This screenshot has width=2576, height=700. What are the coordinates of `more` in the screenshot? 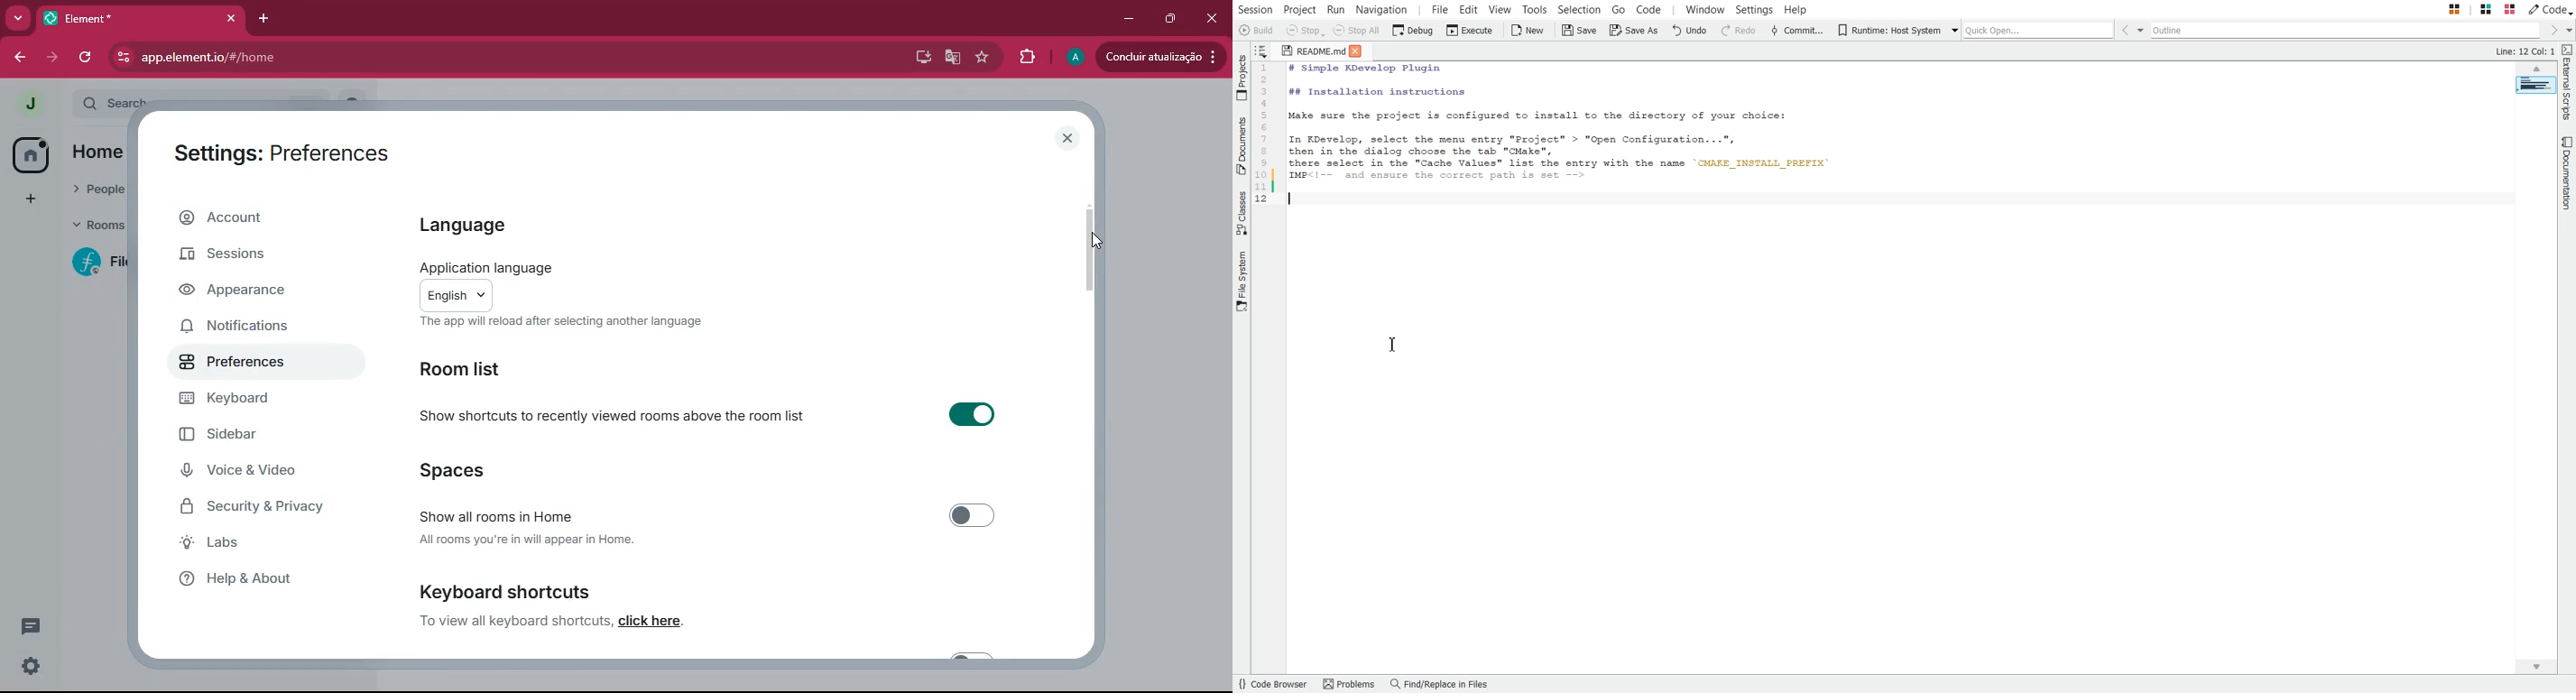 It's located at (18, 19).